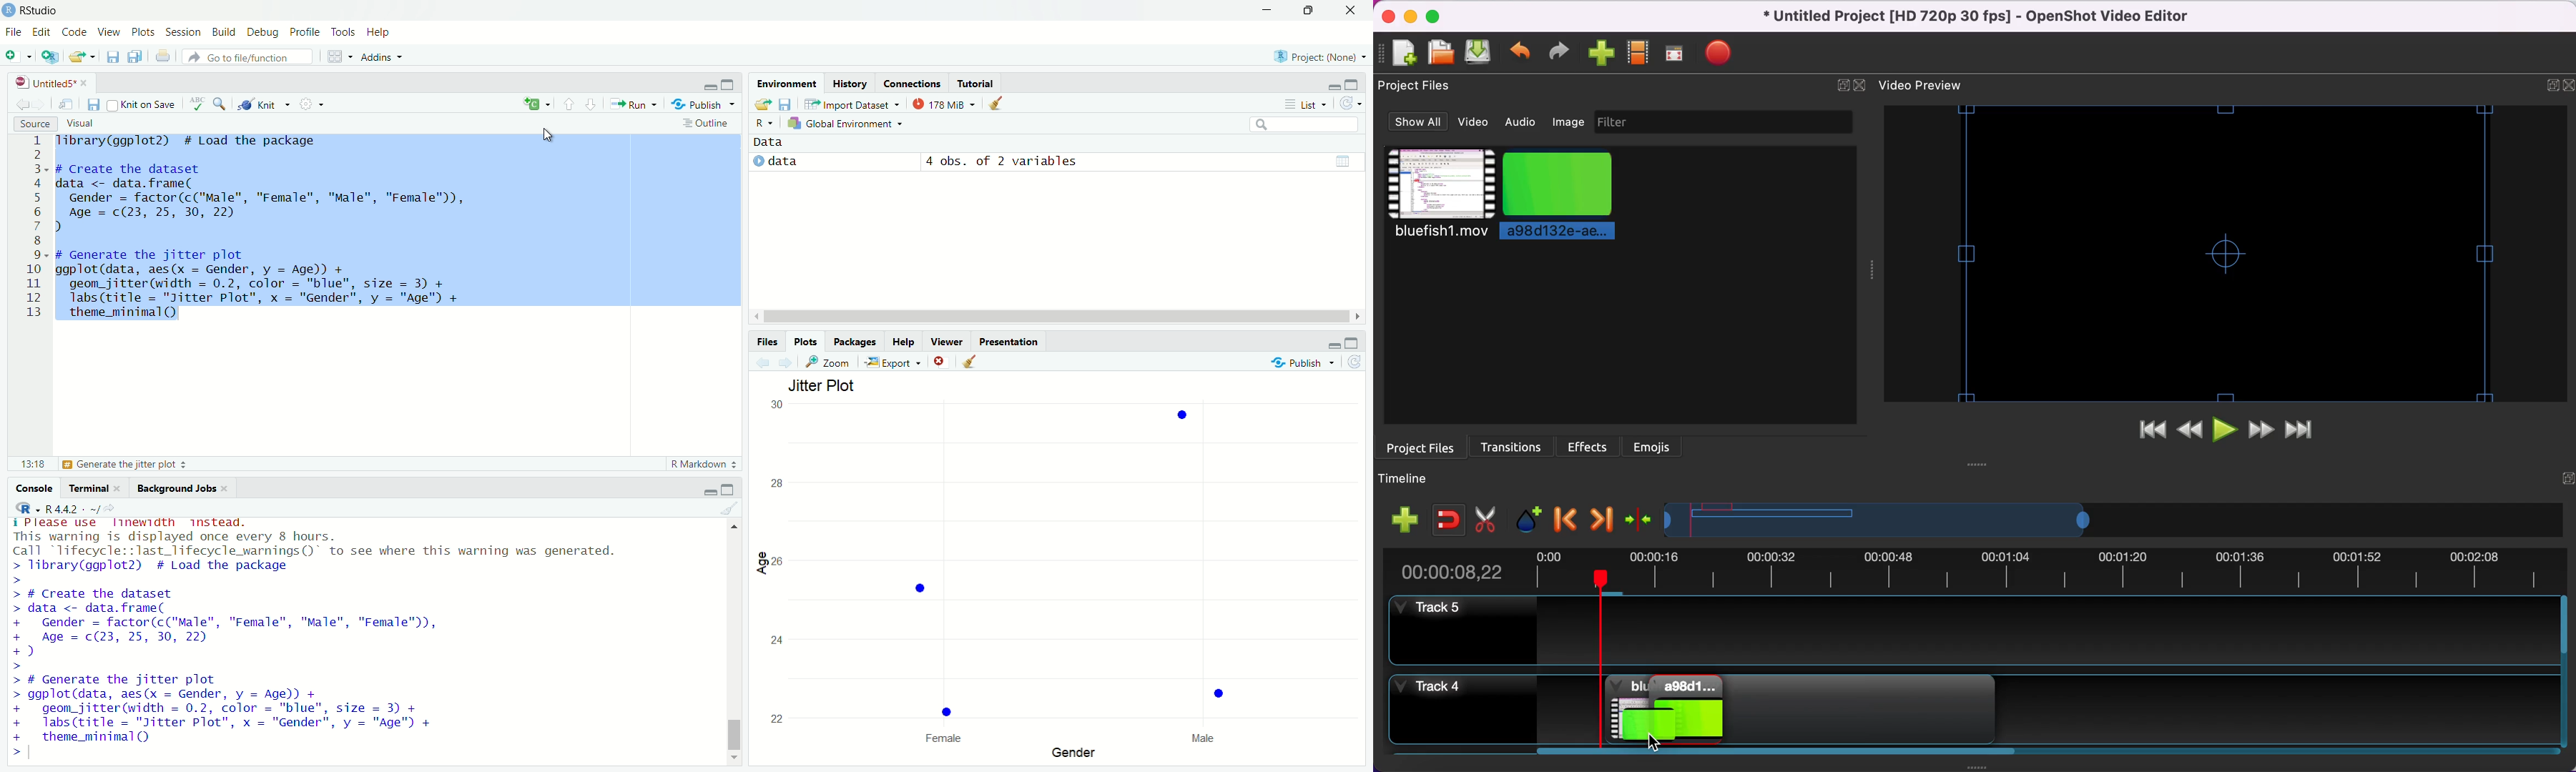 The image size is (2576, 784). What do you see at coordinates (134, 525) in the screenshot?
I see `please use linewidth instead.` at bounding box center [134, 525].